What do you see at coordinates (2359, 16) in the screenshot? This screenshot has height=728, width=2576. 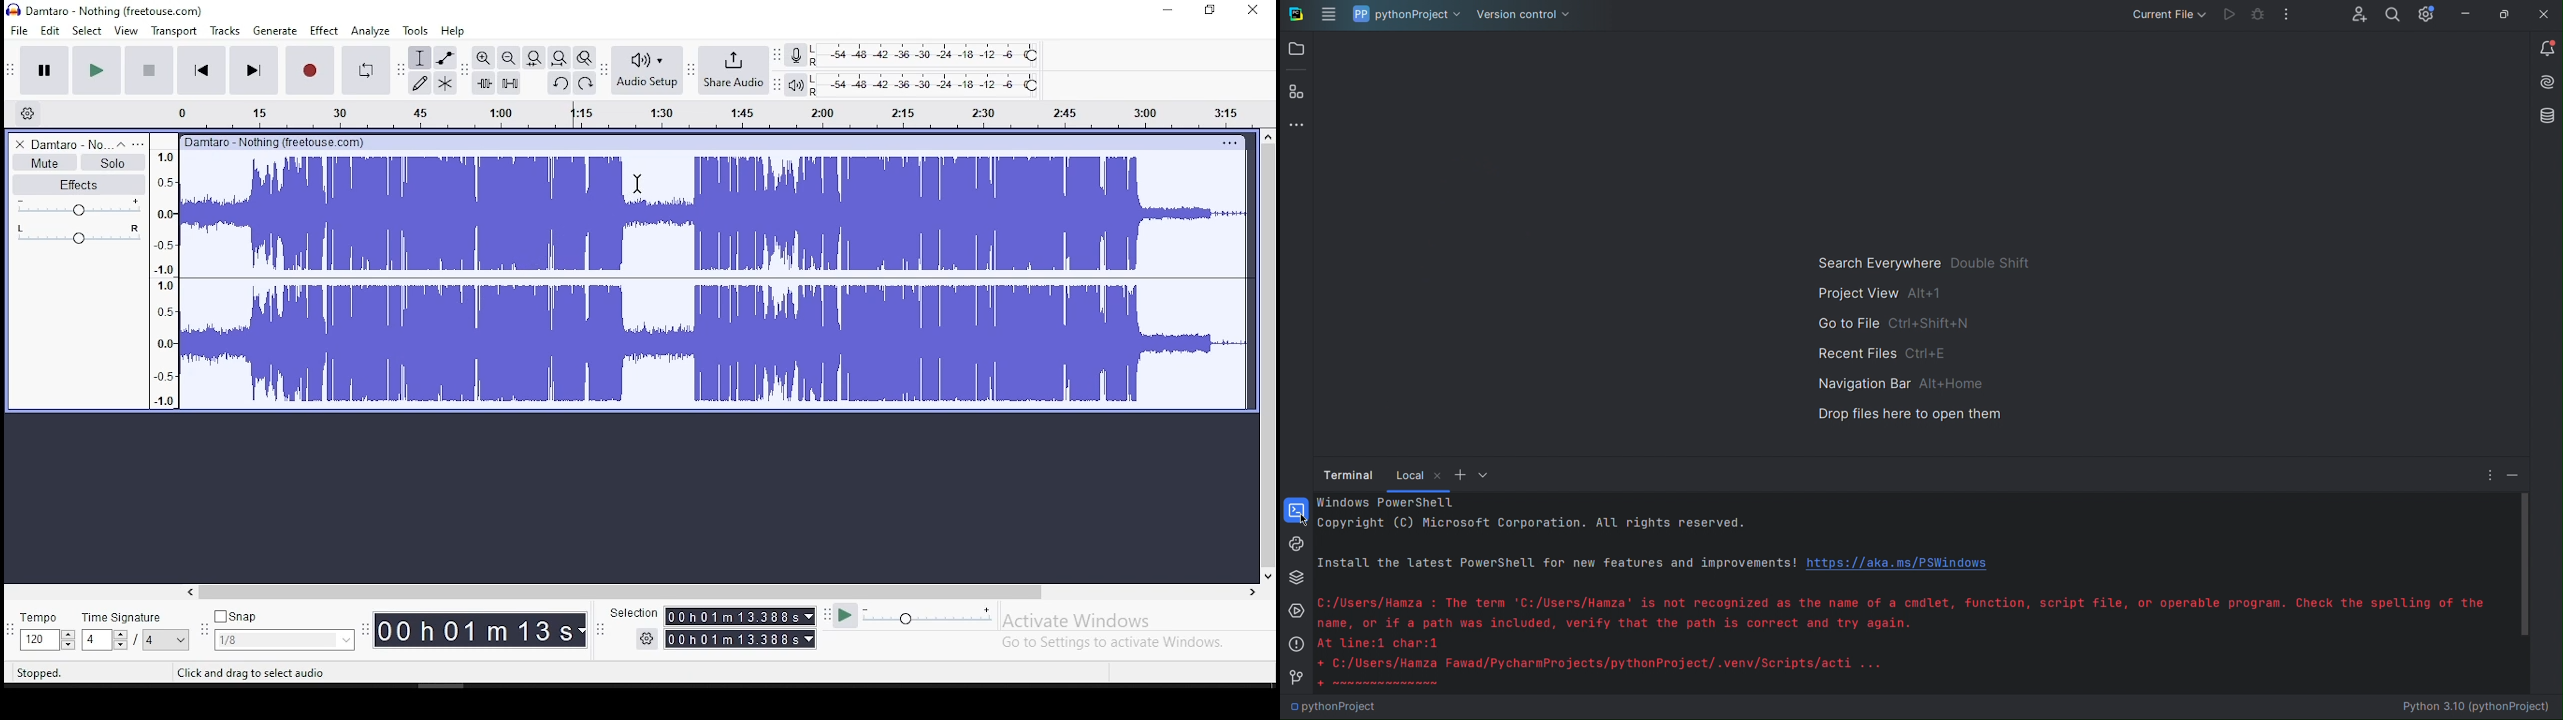 I see `Account` at bounding box center [2359, 16].